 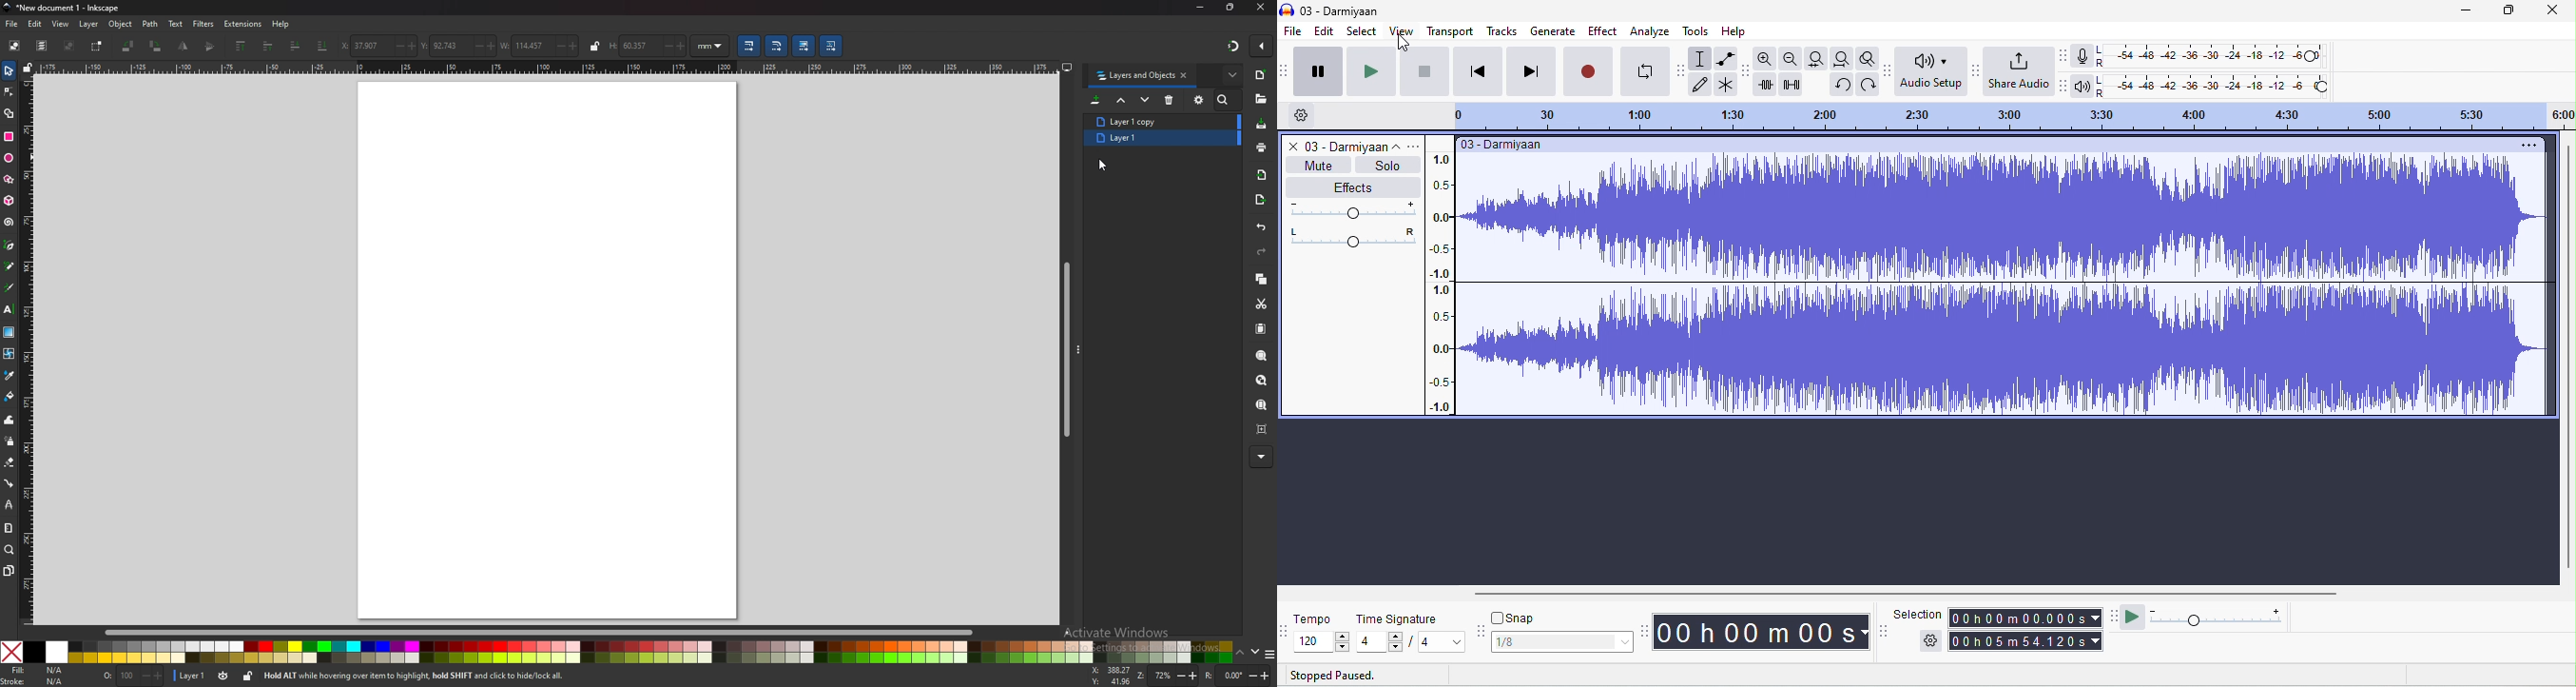 What do you see at coordinates (548, 67) in the screenshot?
I see `horizontal scale` at bounding box center [548, 67].